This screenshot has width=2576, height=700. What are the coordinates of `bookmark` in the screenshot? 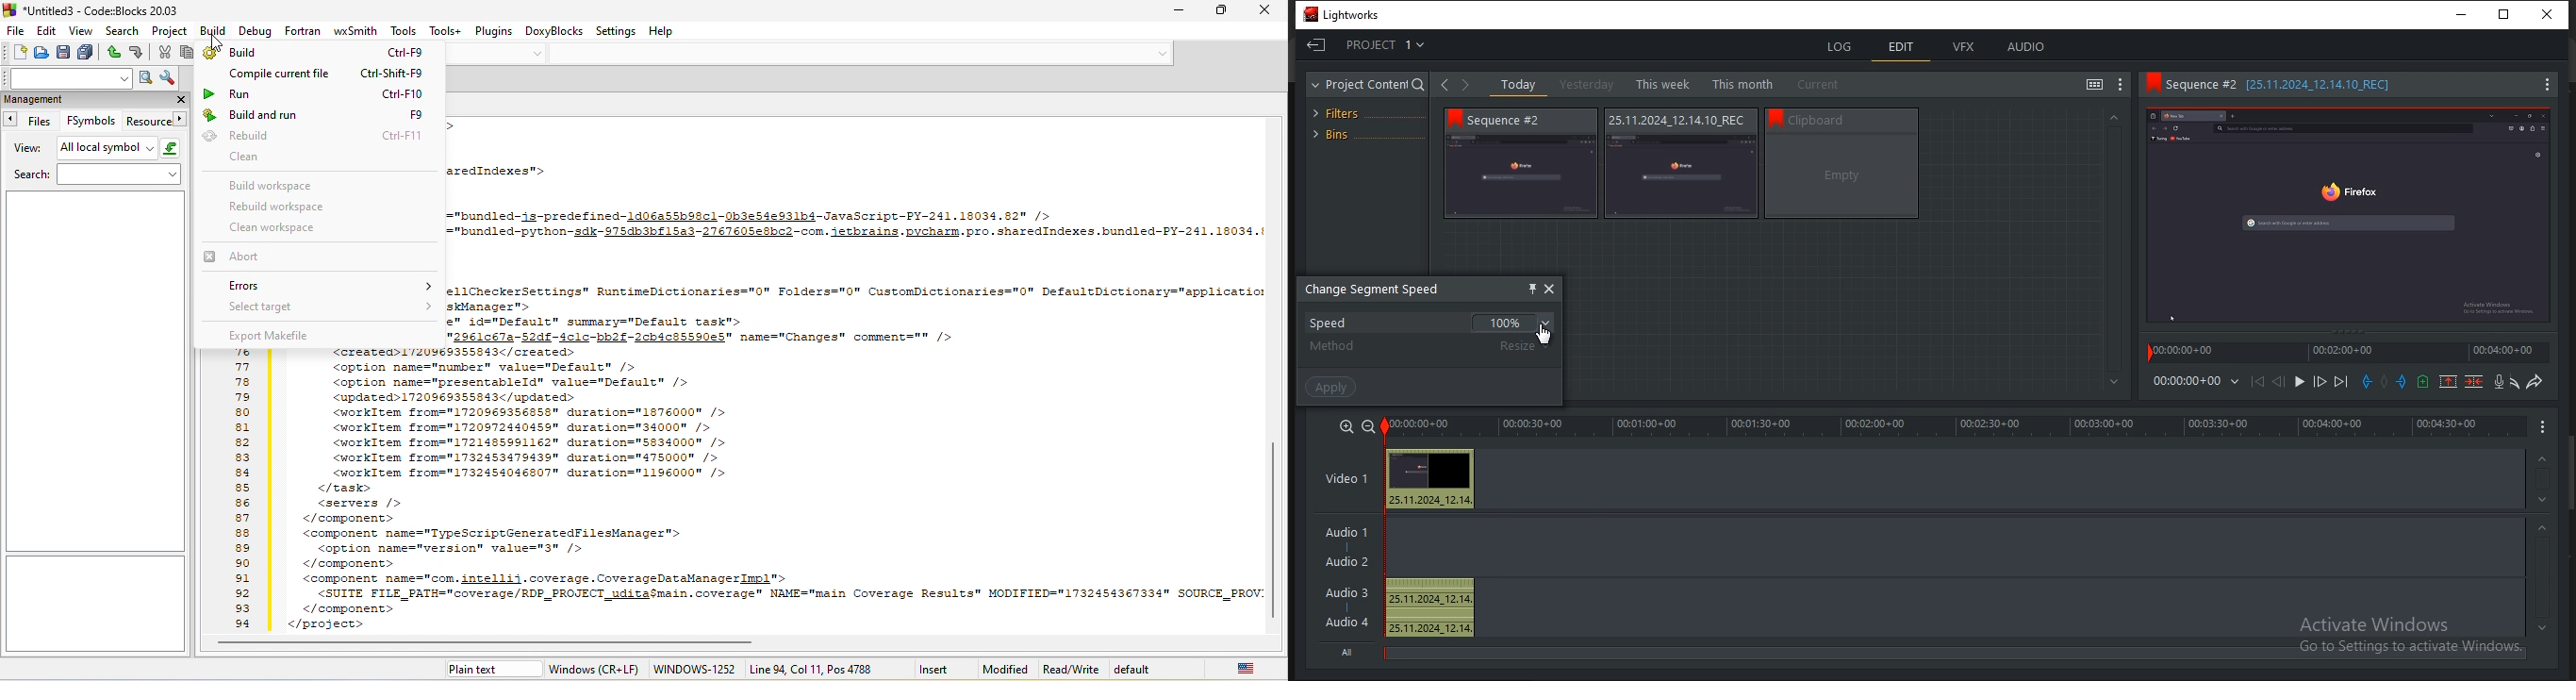 It's located at (1454, 120).